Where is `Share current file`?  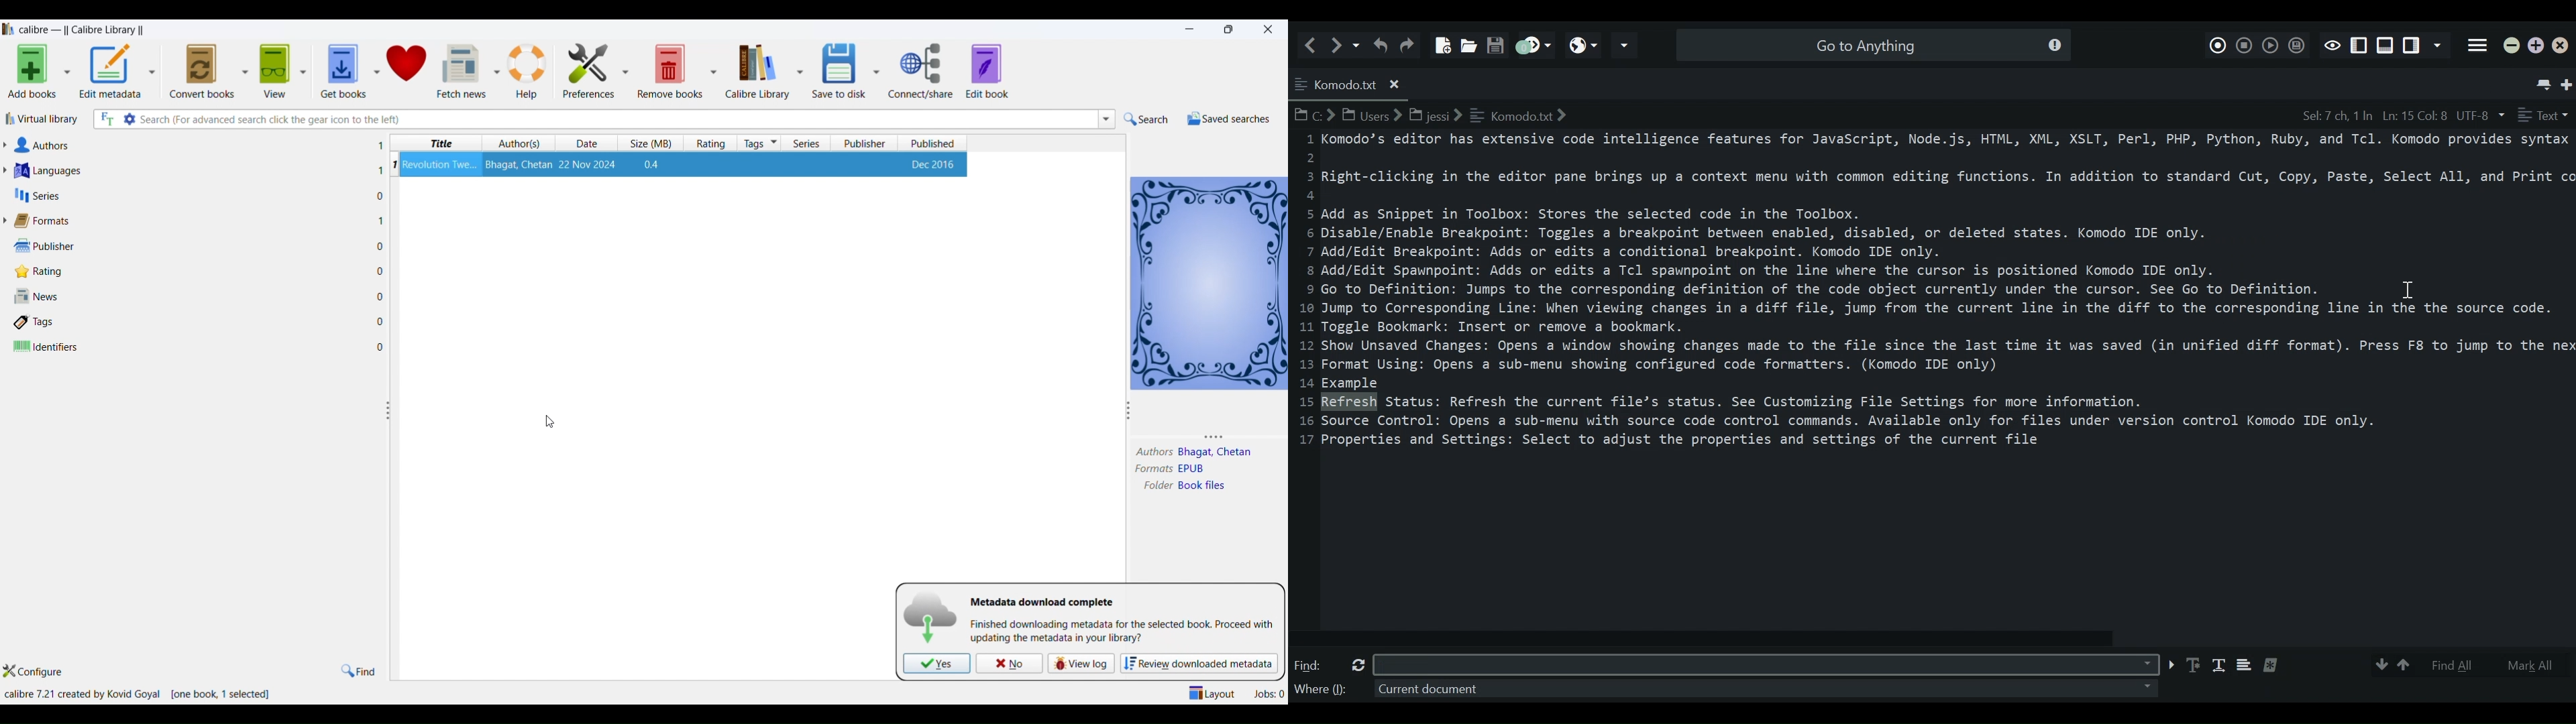
Share current file is located at coordinates (1625, 46).